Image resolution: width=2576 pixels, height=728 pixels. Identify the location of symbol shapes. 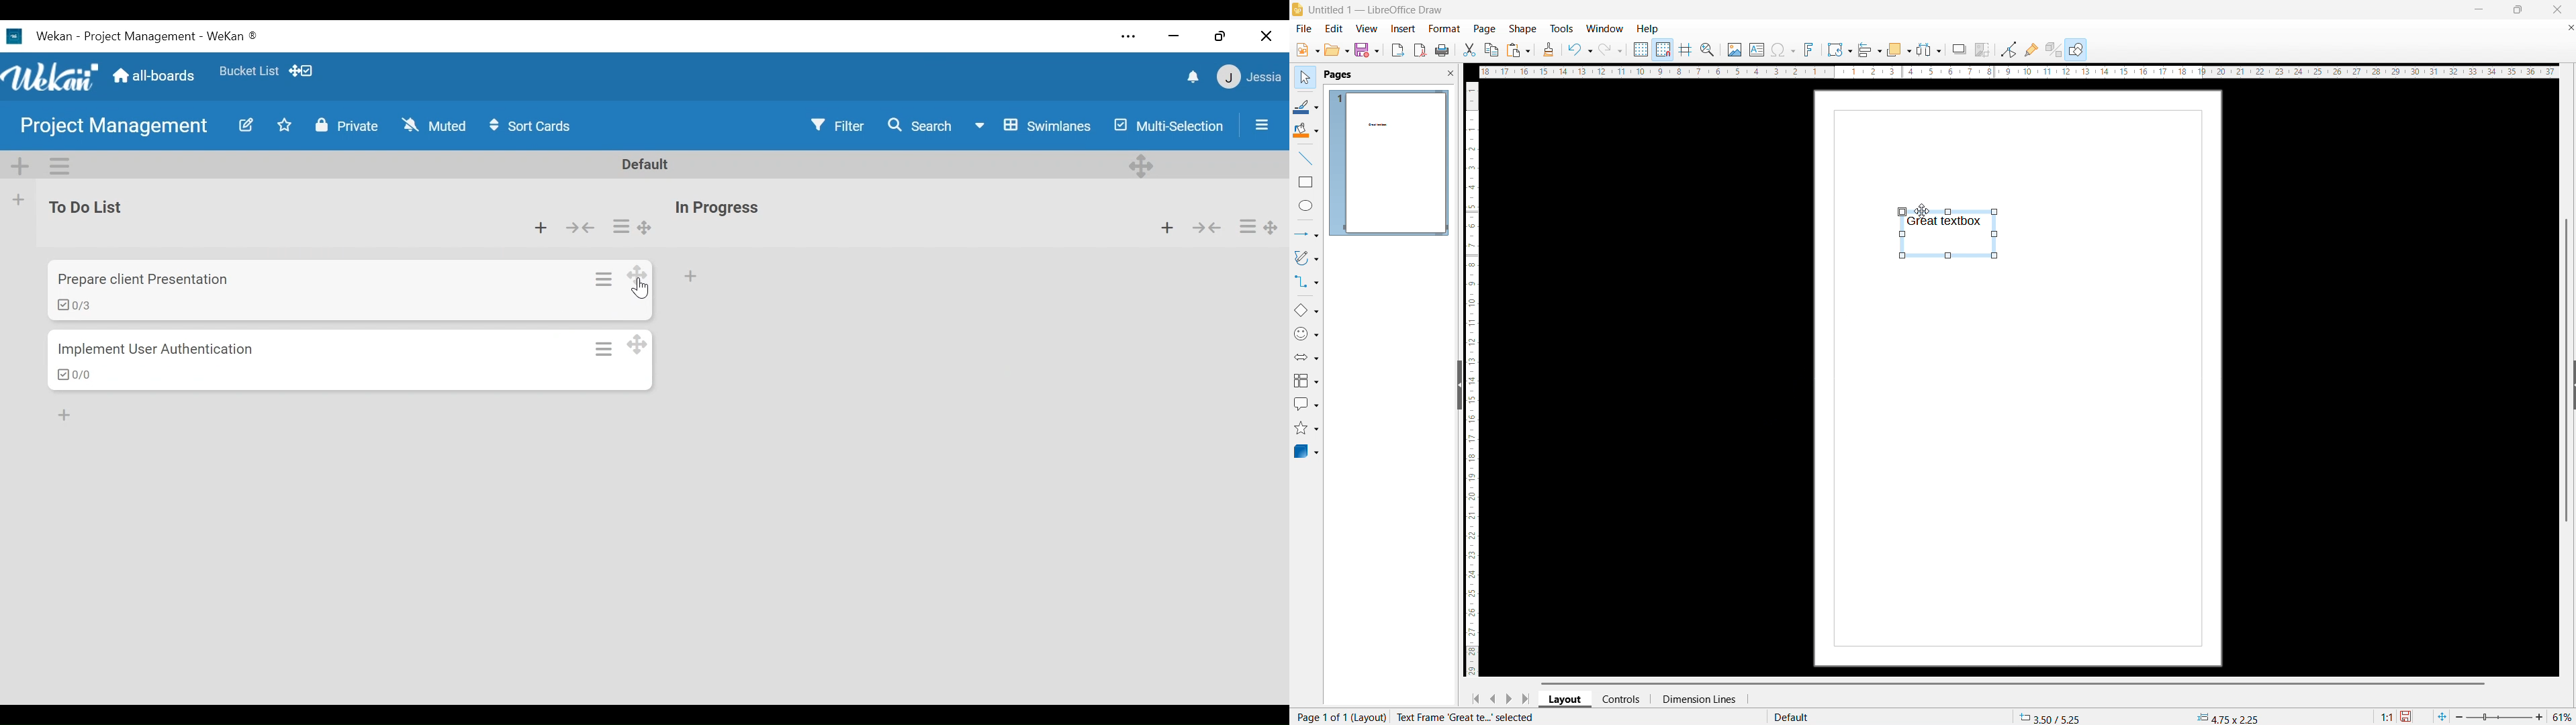
(1306, 334).